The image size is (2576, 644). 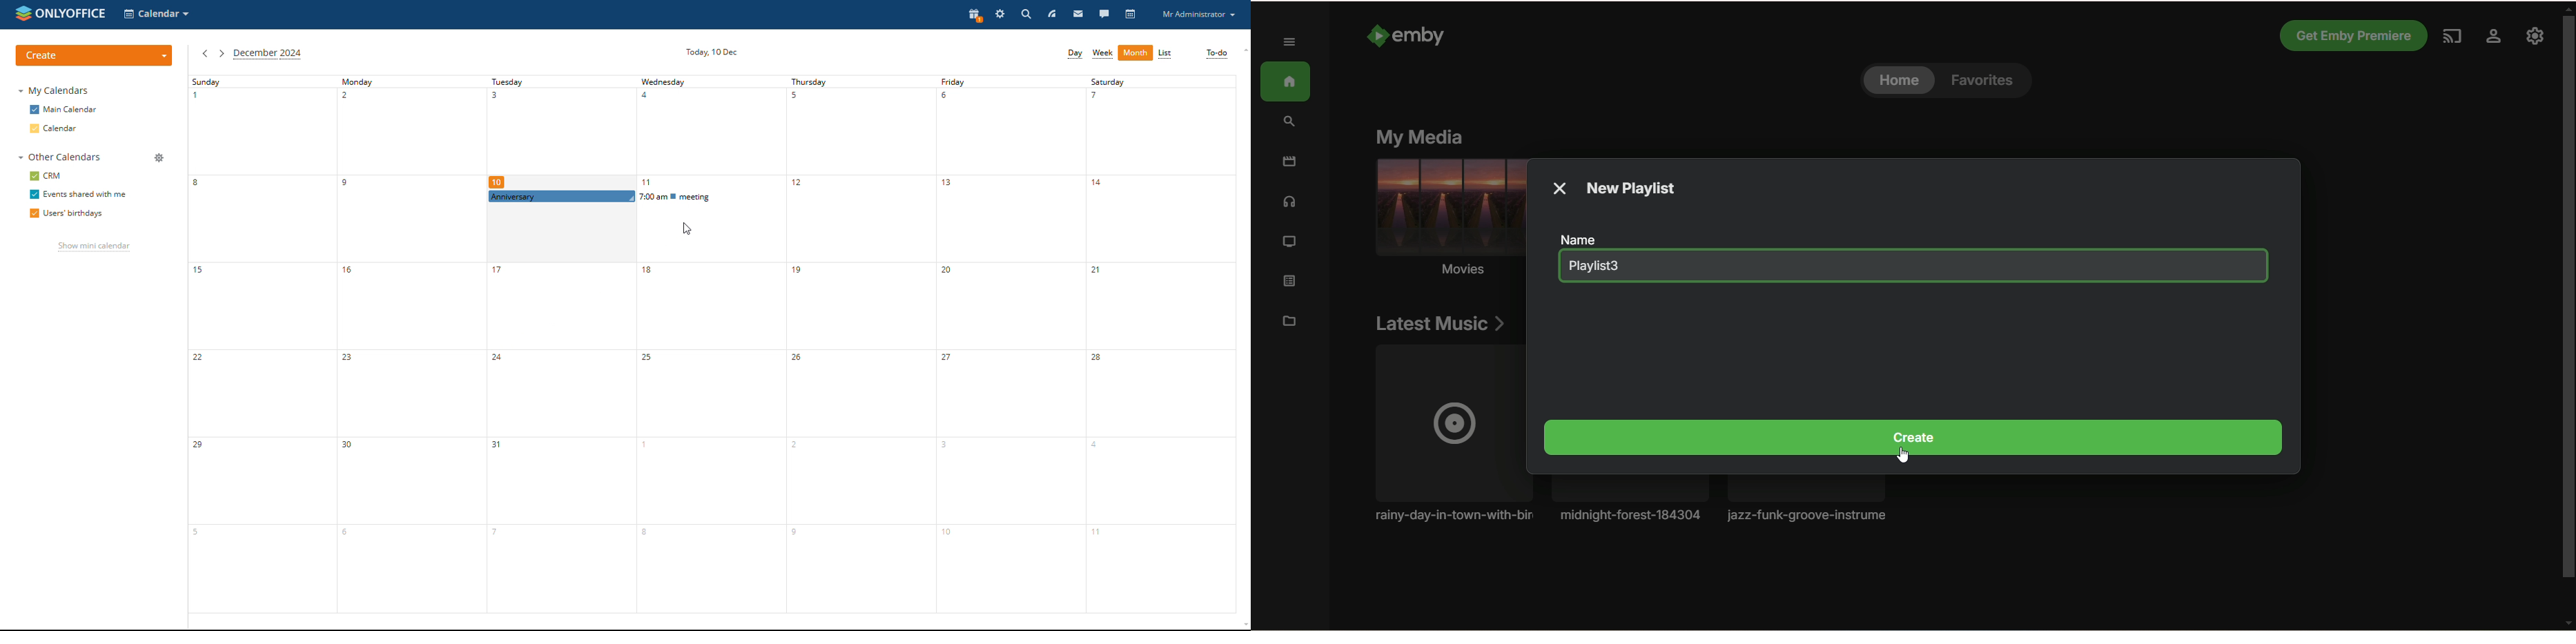 What do you see at coordinates (1012, 344) in the screenshot?
I see `friday` at bounding box center [1012, 344].